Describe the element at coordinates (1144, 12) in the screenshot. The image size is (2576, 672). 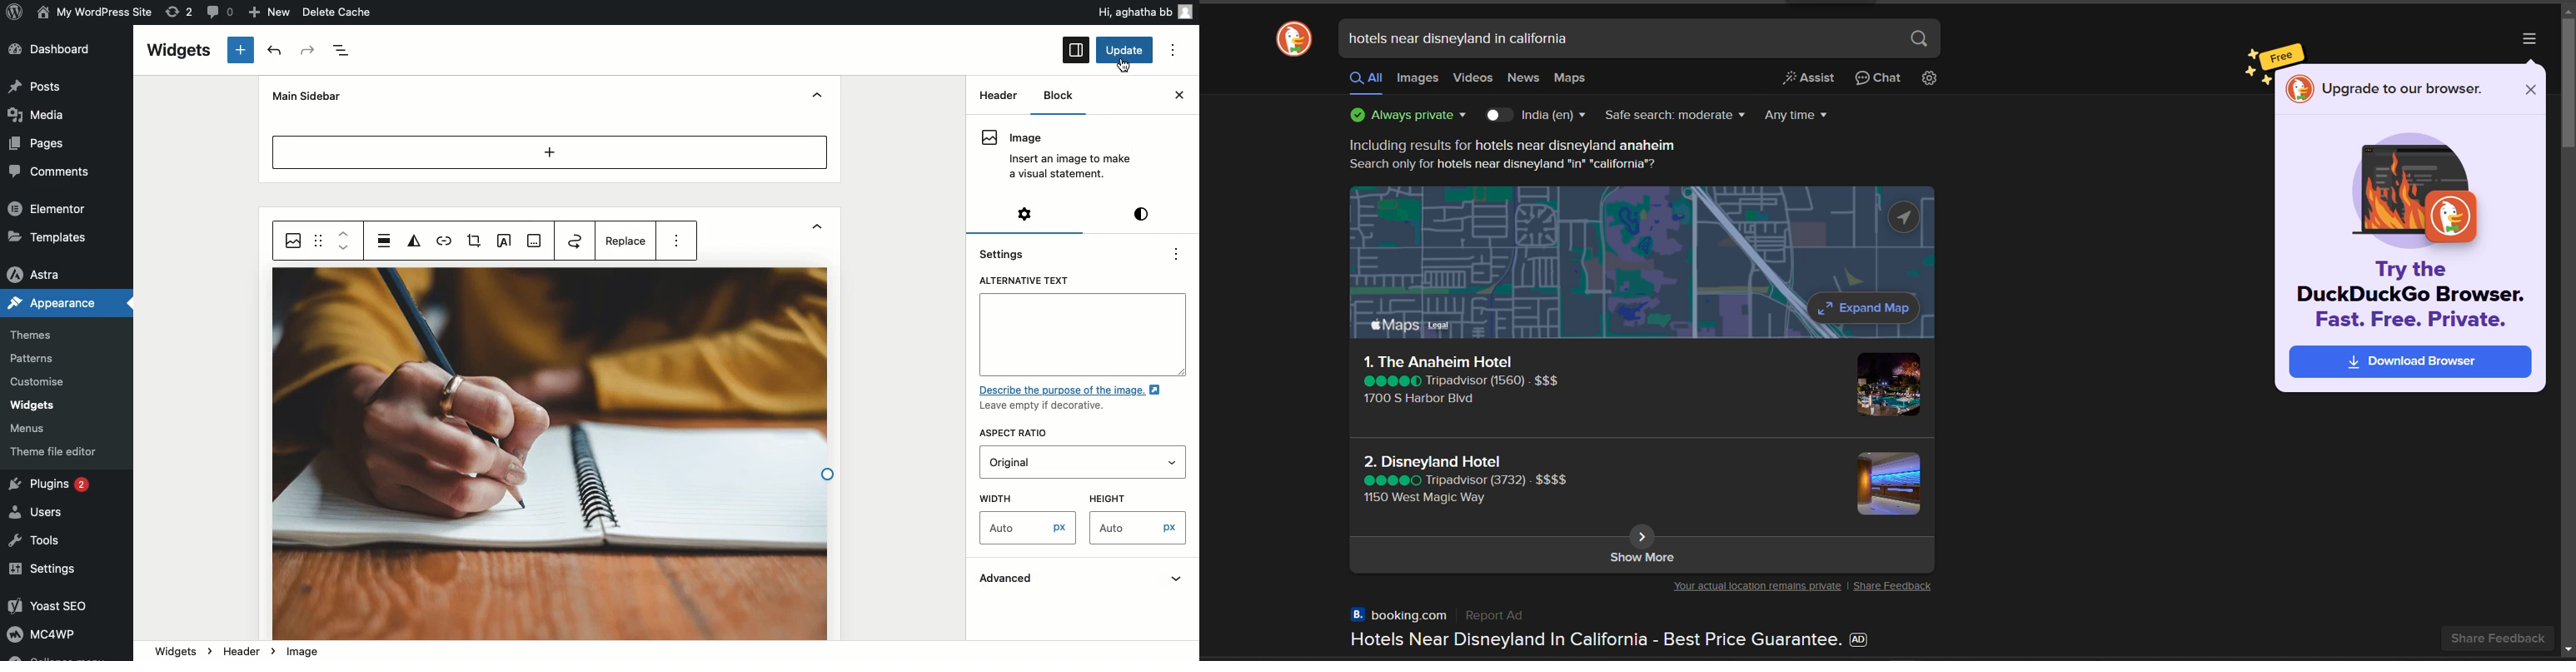
I see `Hi user` at that location.